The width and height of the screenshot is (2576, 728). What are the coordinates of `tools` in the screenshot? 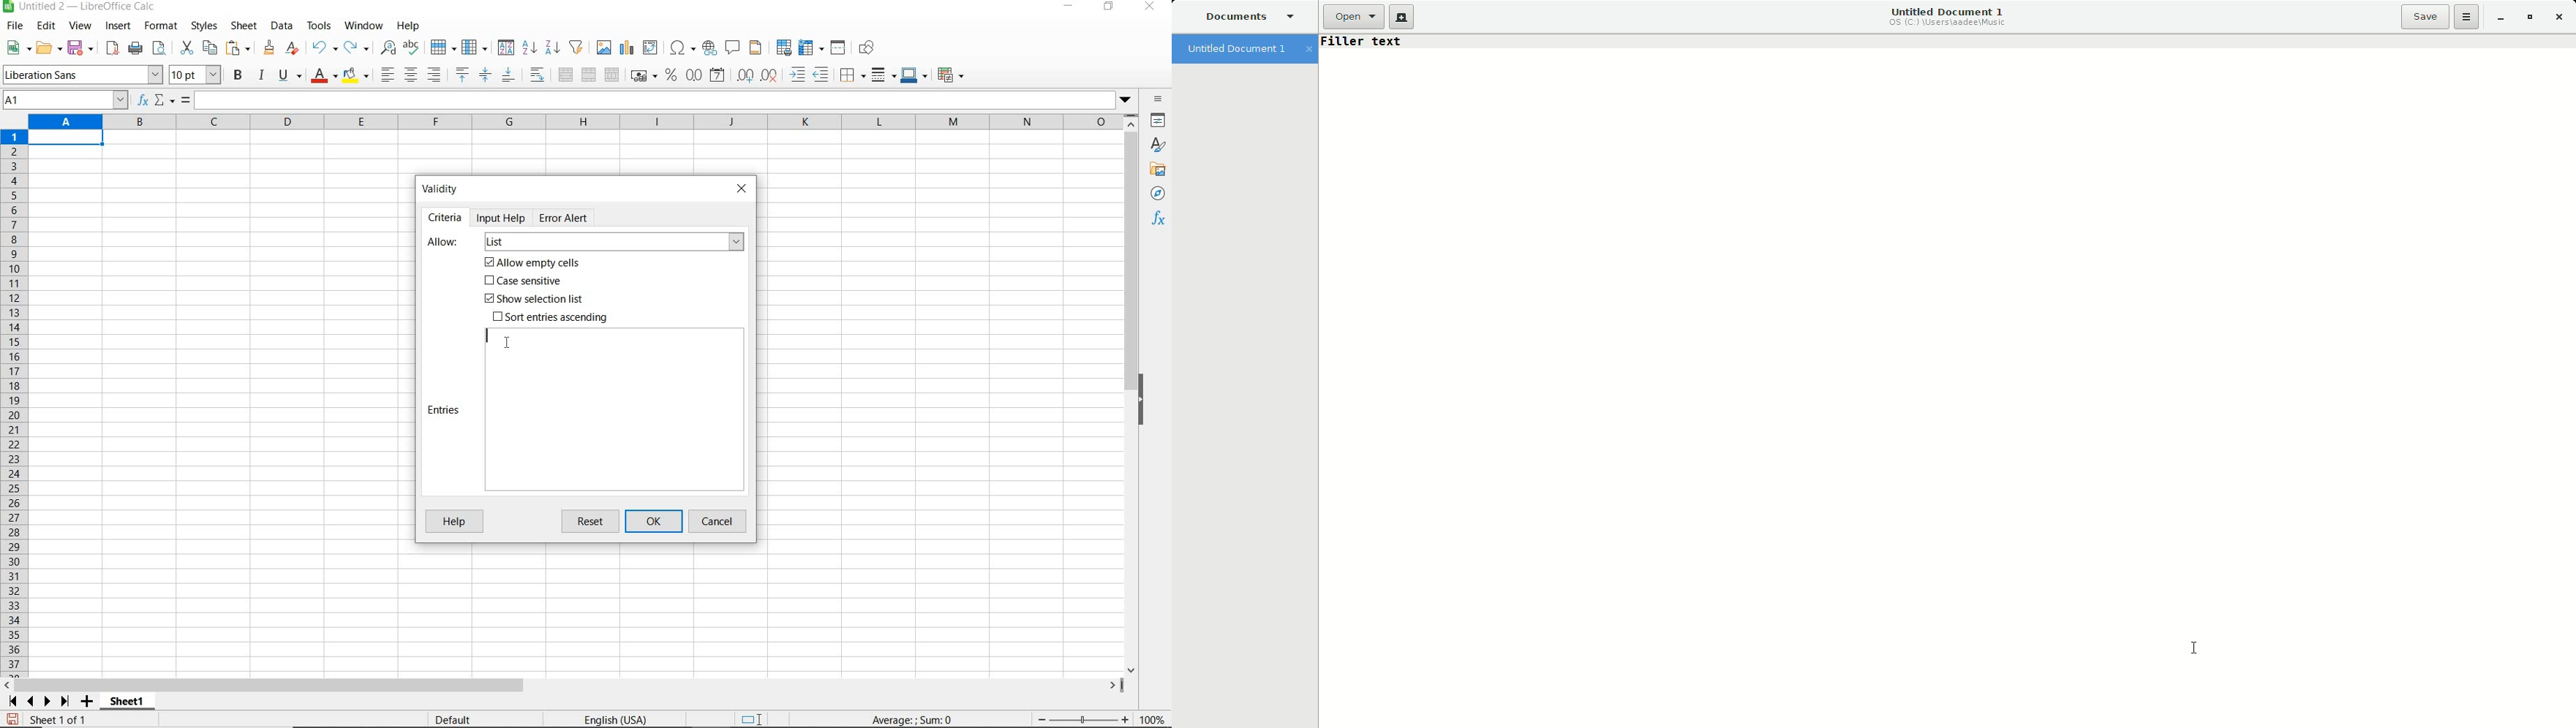 It's located at (320, 26).